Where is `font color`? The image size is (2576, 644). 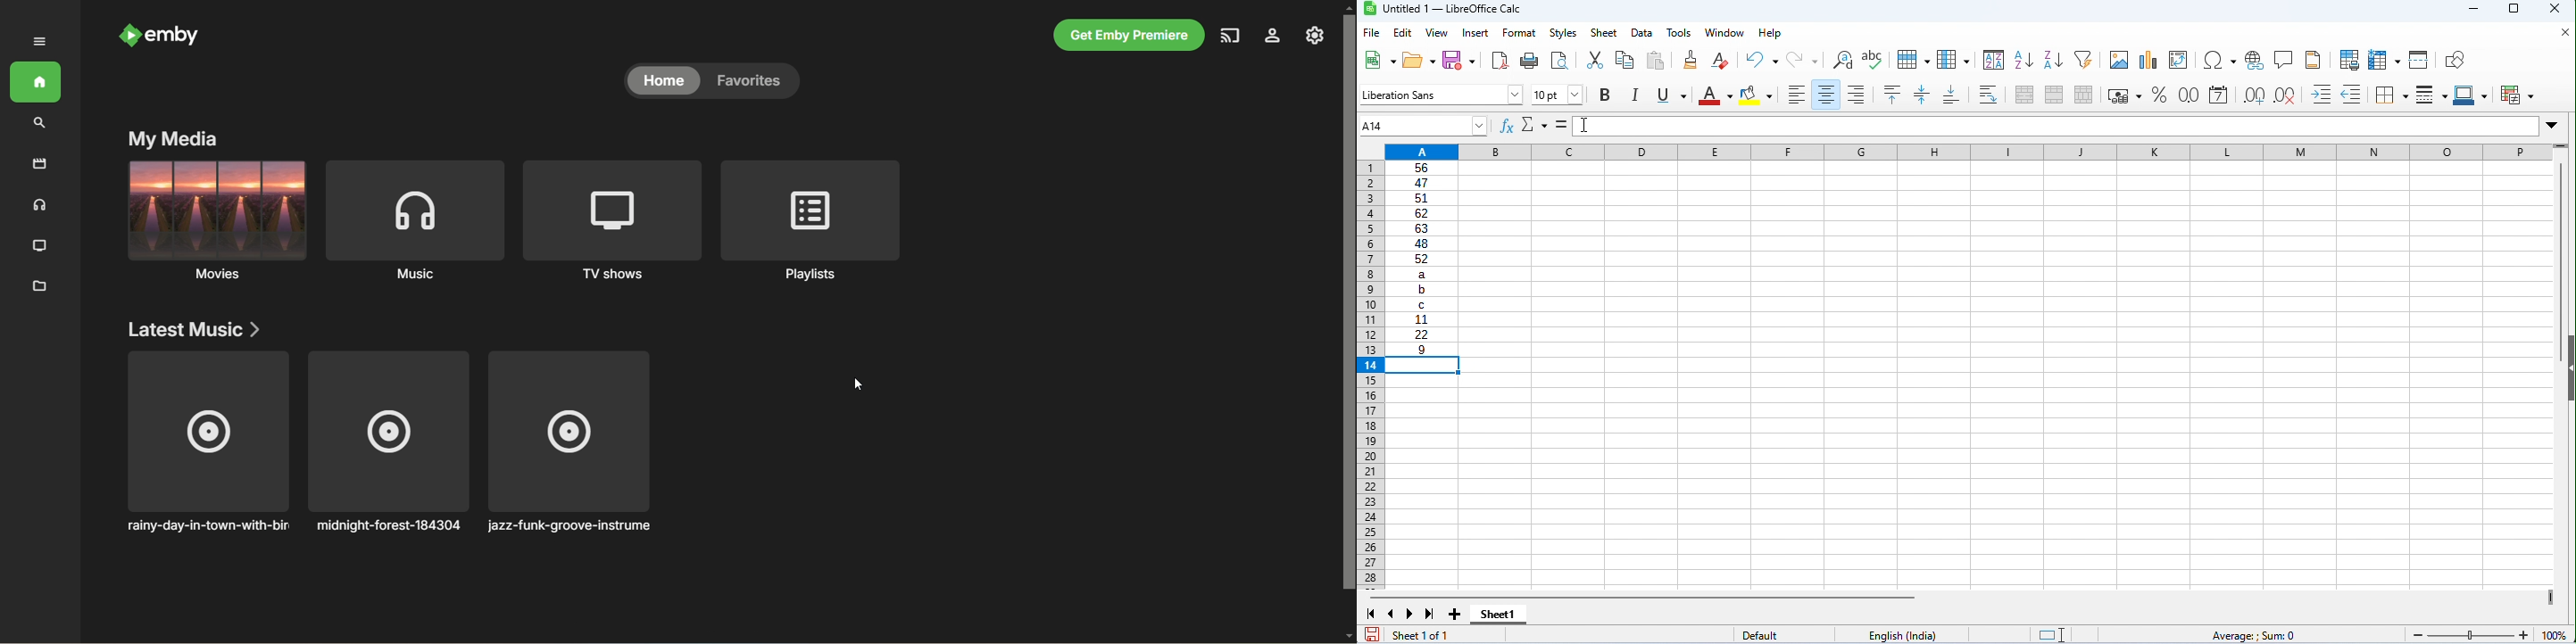 font color is located at coordinates (1716, 95).